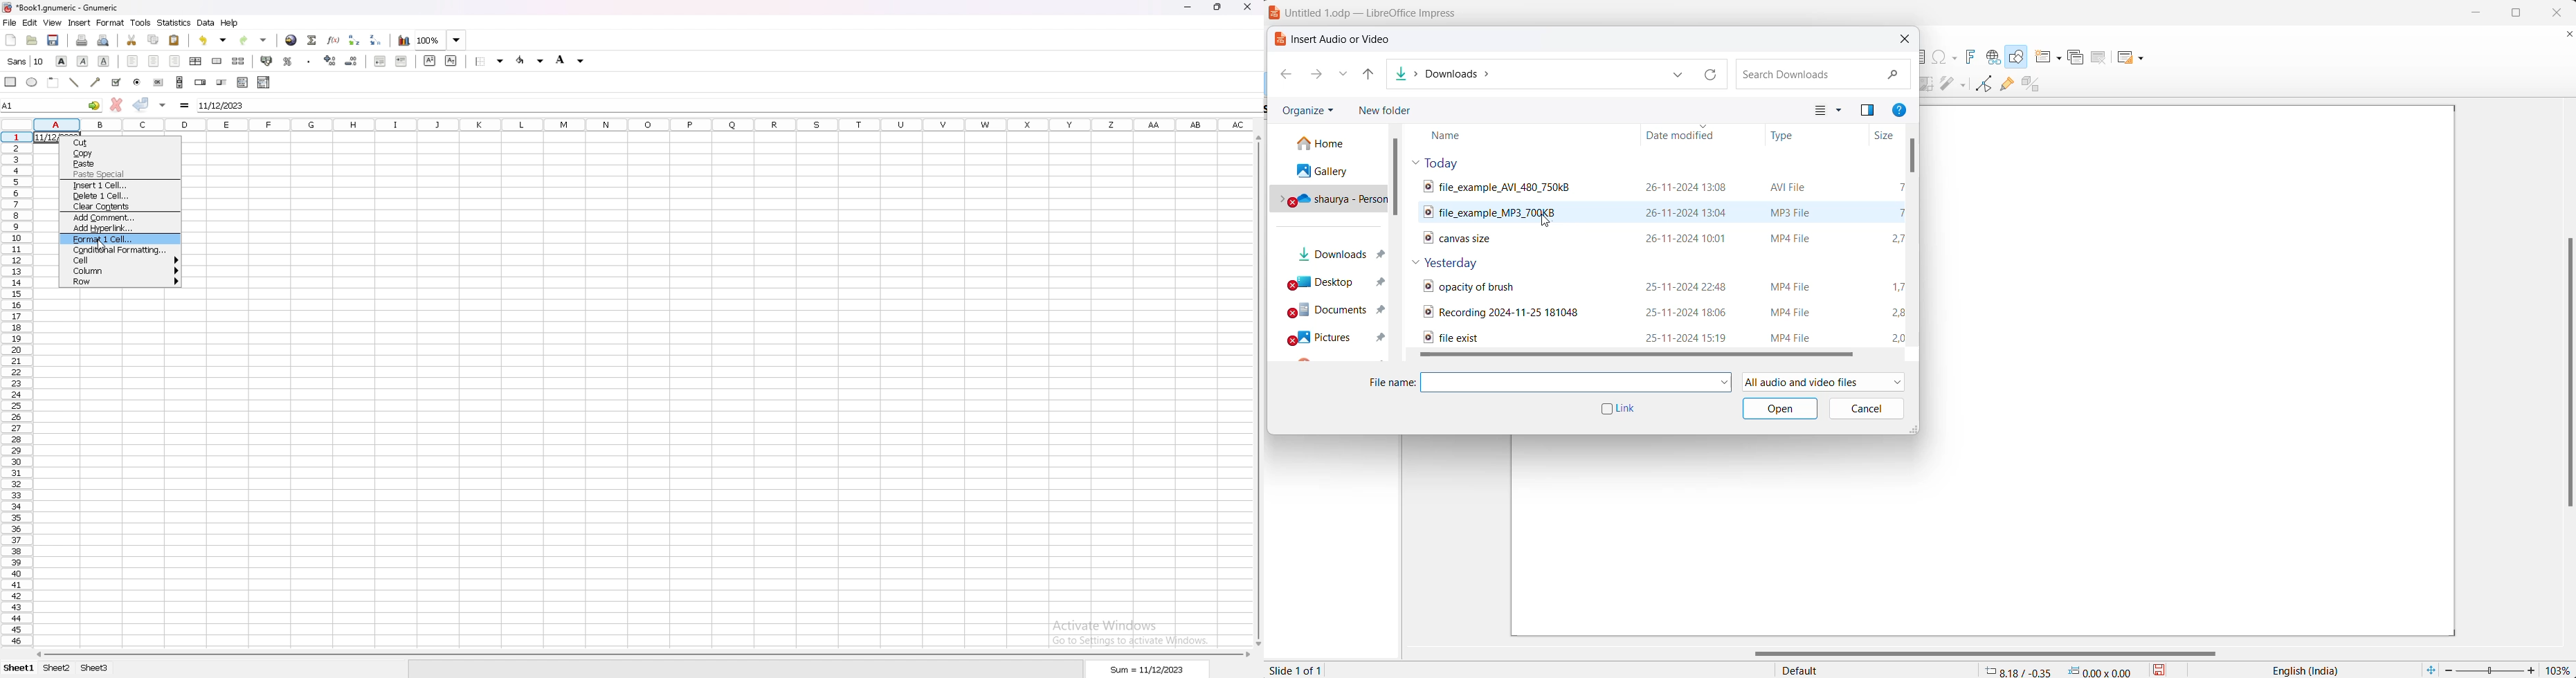 This screenshot has width=2576, height=700. I want to click on sheet, so click(58, 669).